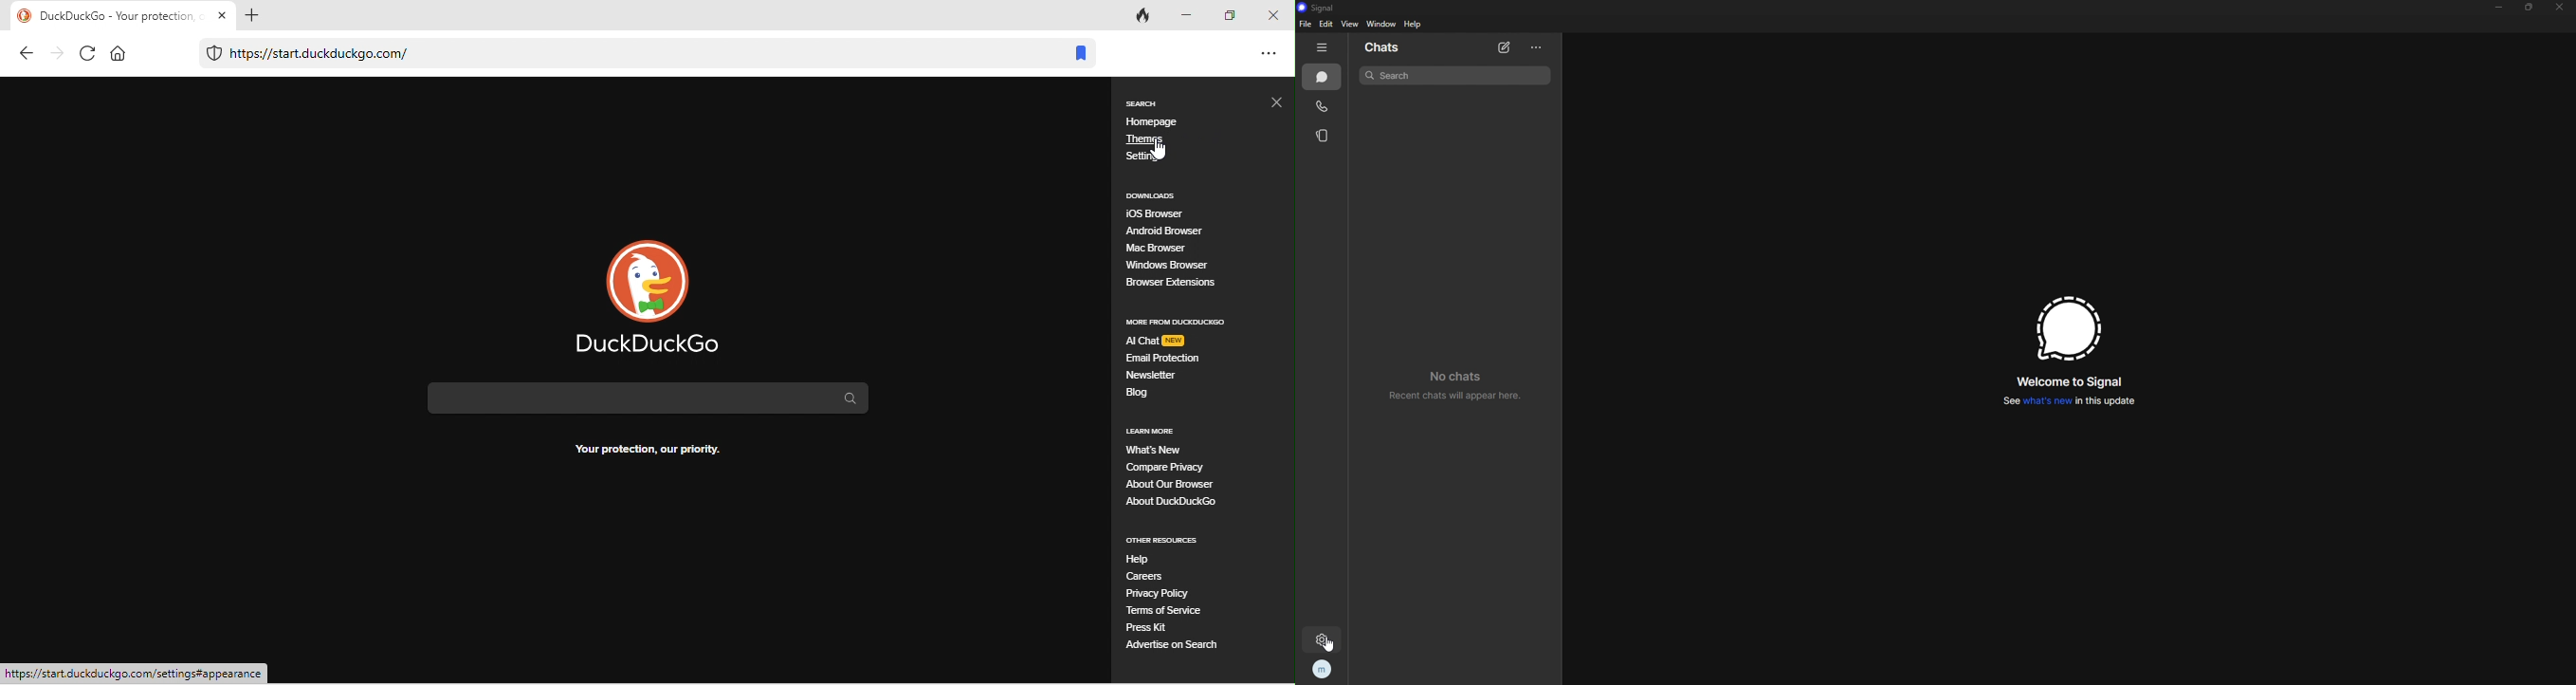  Describe the element at coordinates (2066, 329) in the screenshot. I see `signal logo` at that location.